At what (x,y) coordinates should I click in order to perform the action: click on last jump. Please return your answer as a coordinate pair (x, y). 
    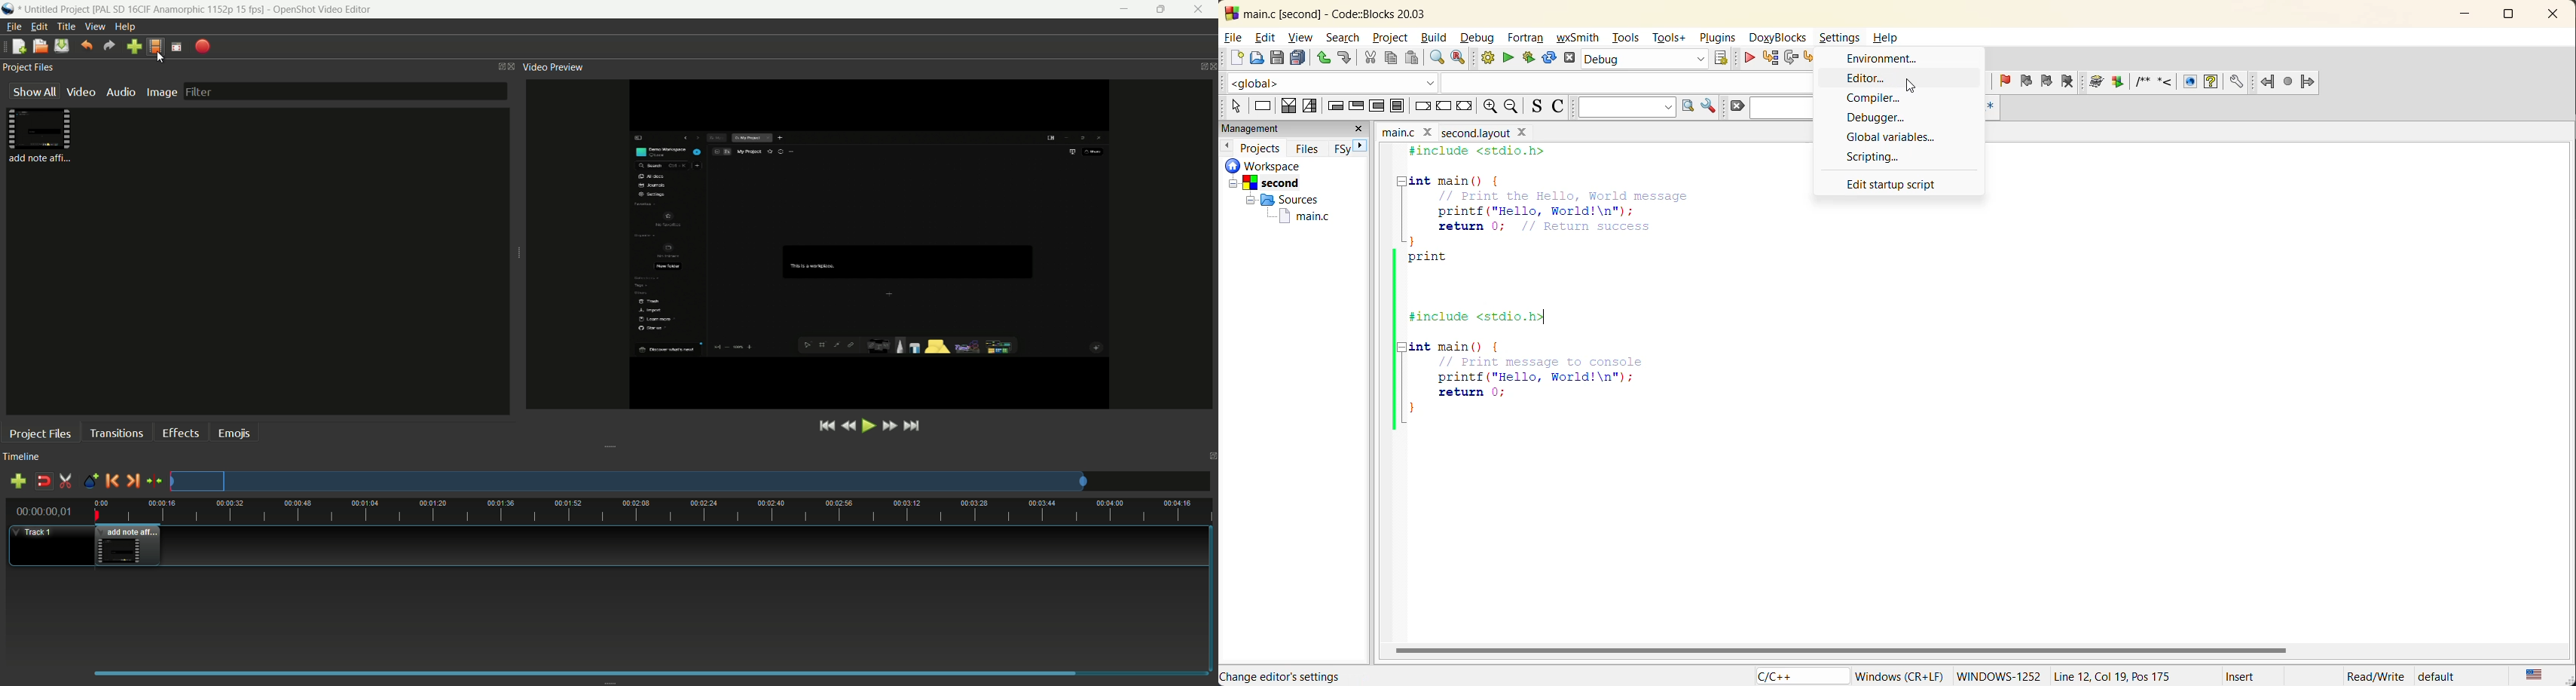
    Looking at the image, I should click on (2287, 78).